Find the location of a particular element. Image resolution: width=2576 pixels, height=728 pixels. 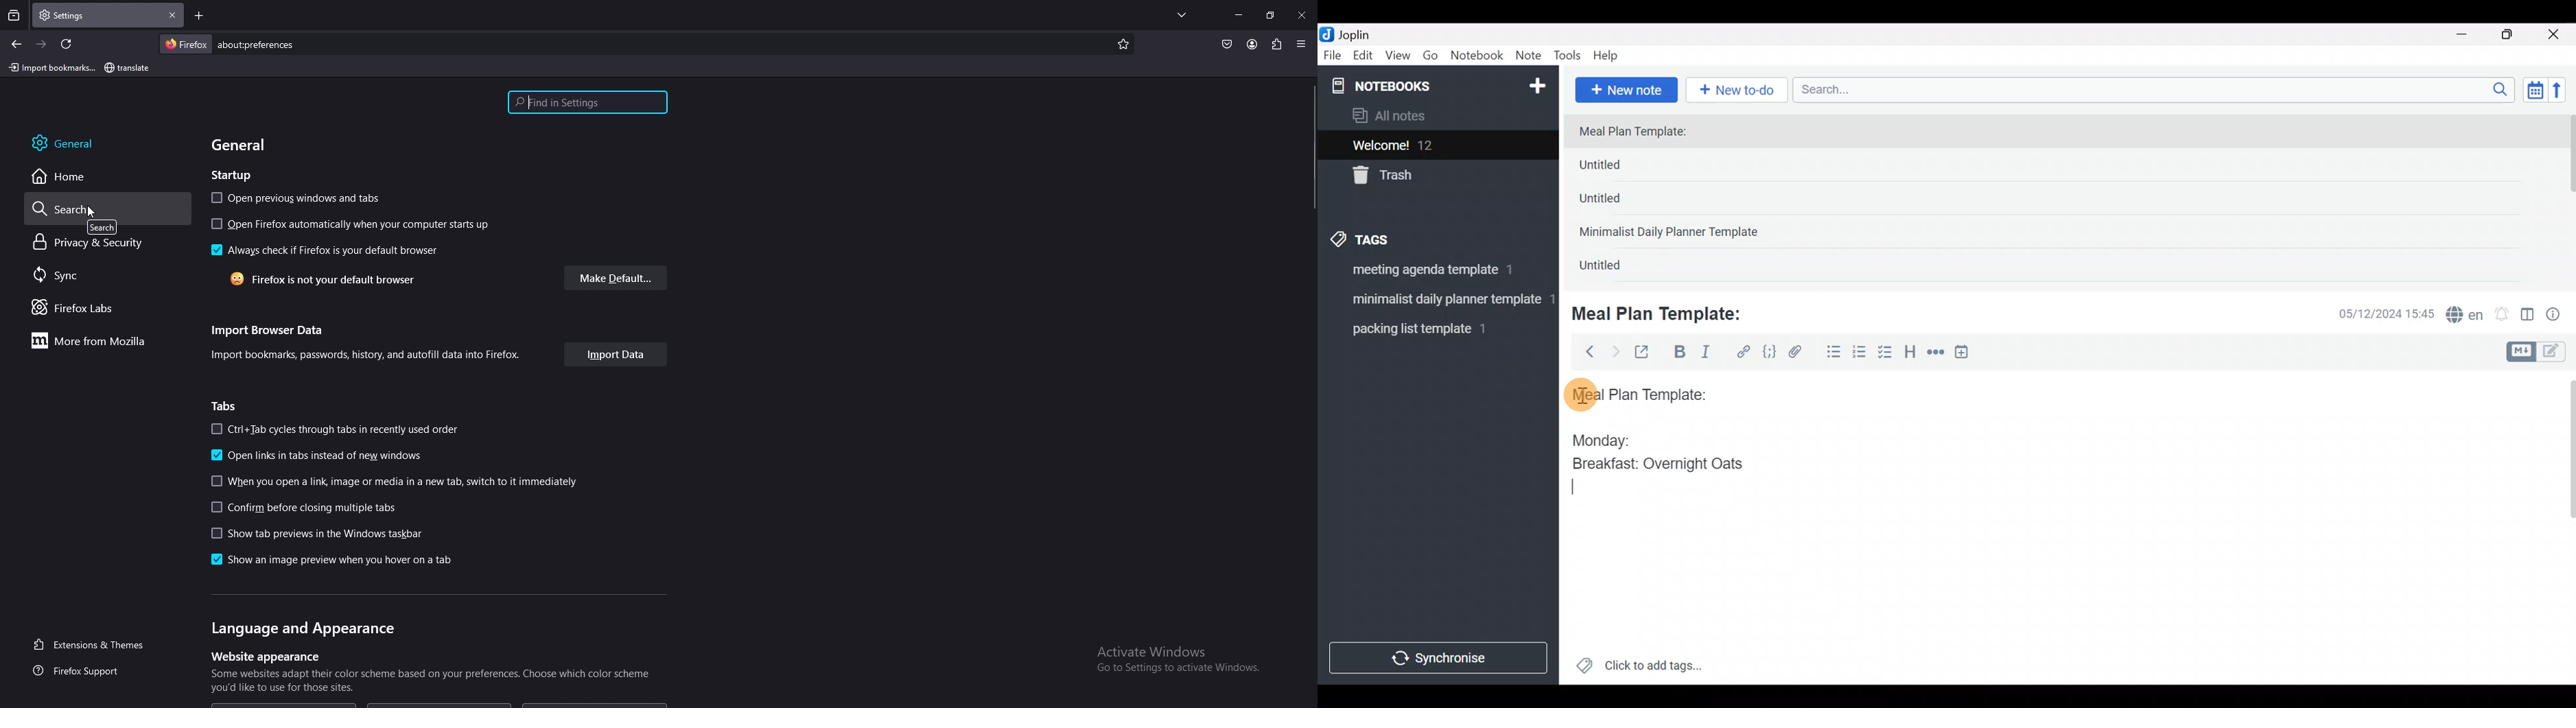

Synchronize is located at coordinates (1440, 658).